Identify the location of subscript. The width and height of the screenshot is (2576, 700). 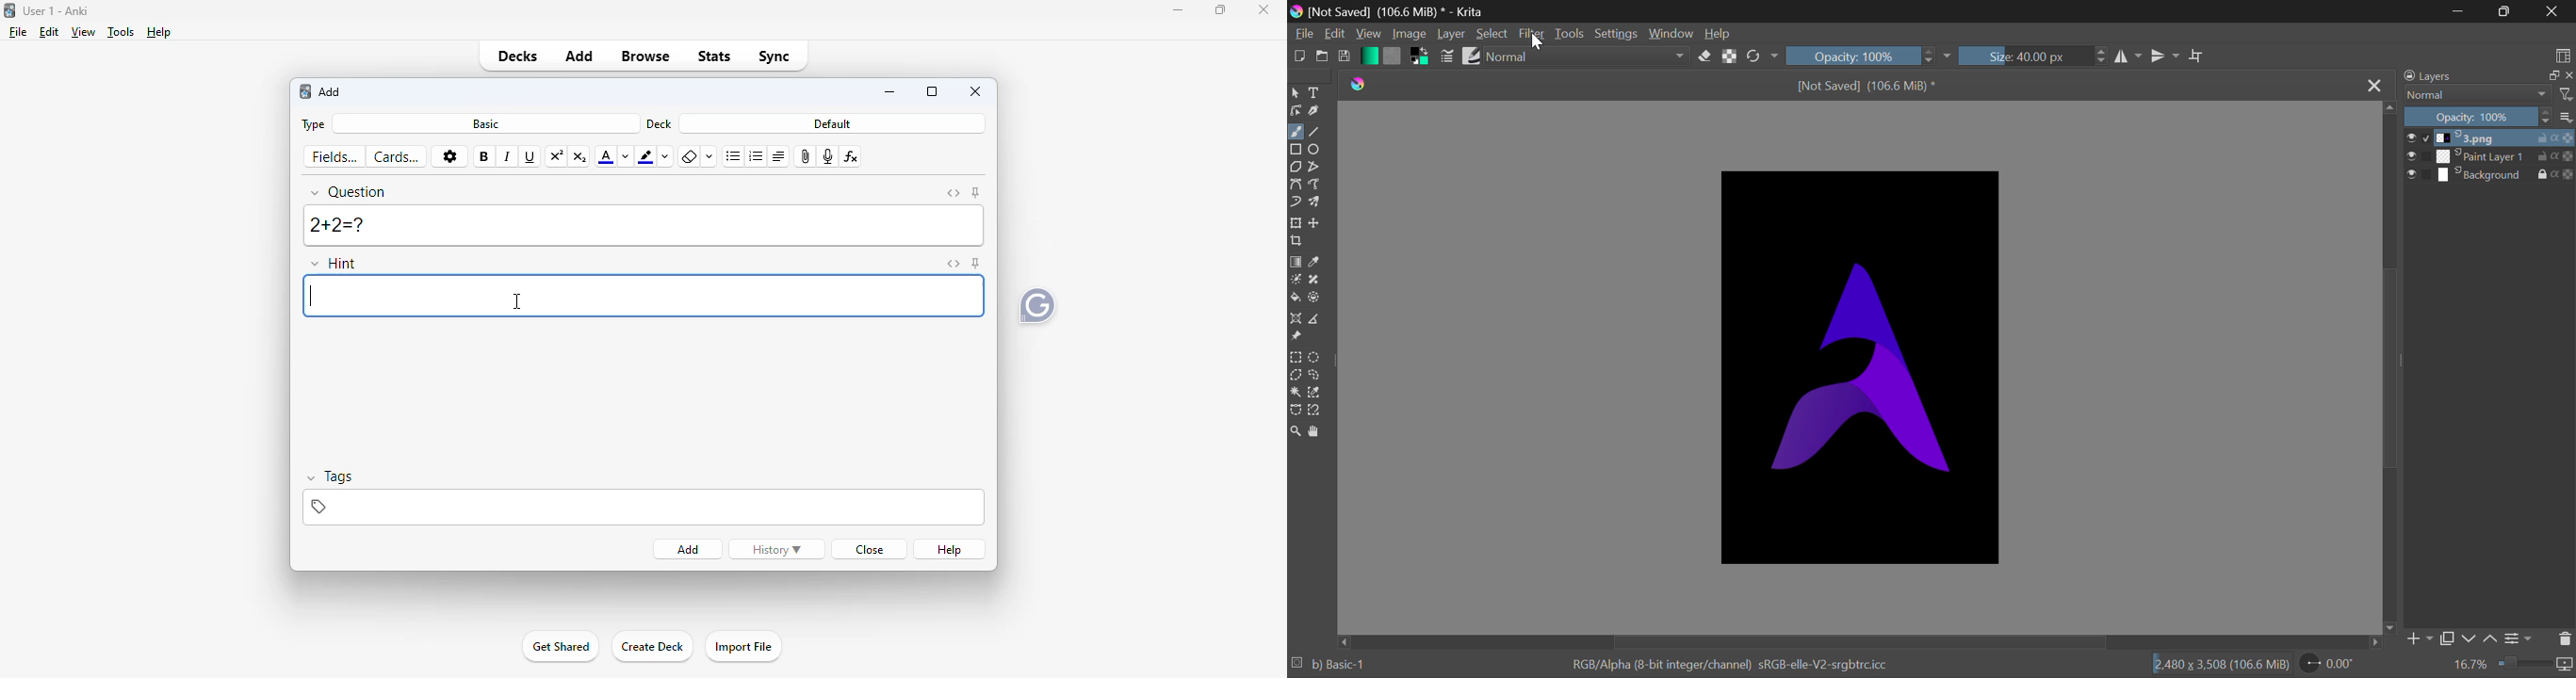
(580, 158).